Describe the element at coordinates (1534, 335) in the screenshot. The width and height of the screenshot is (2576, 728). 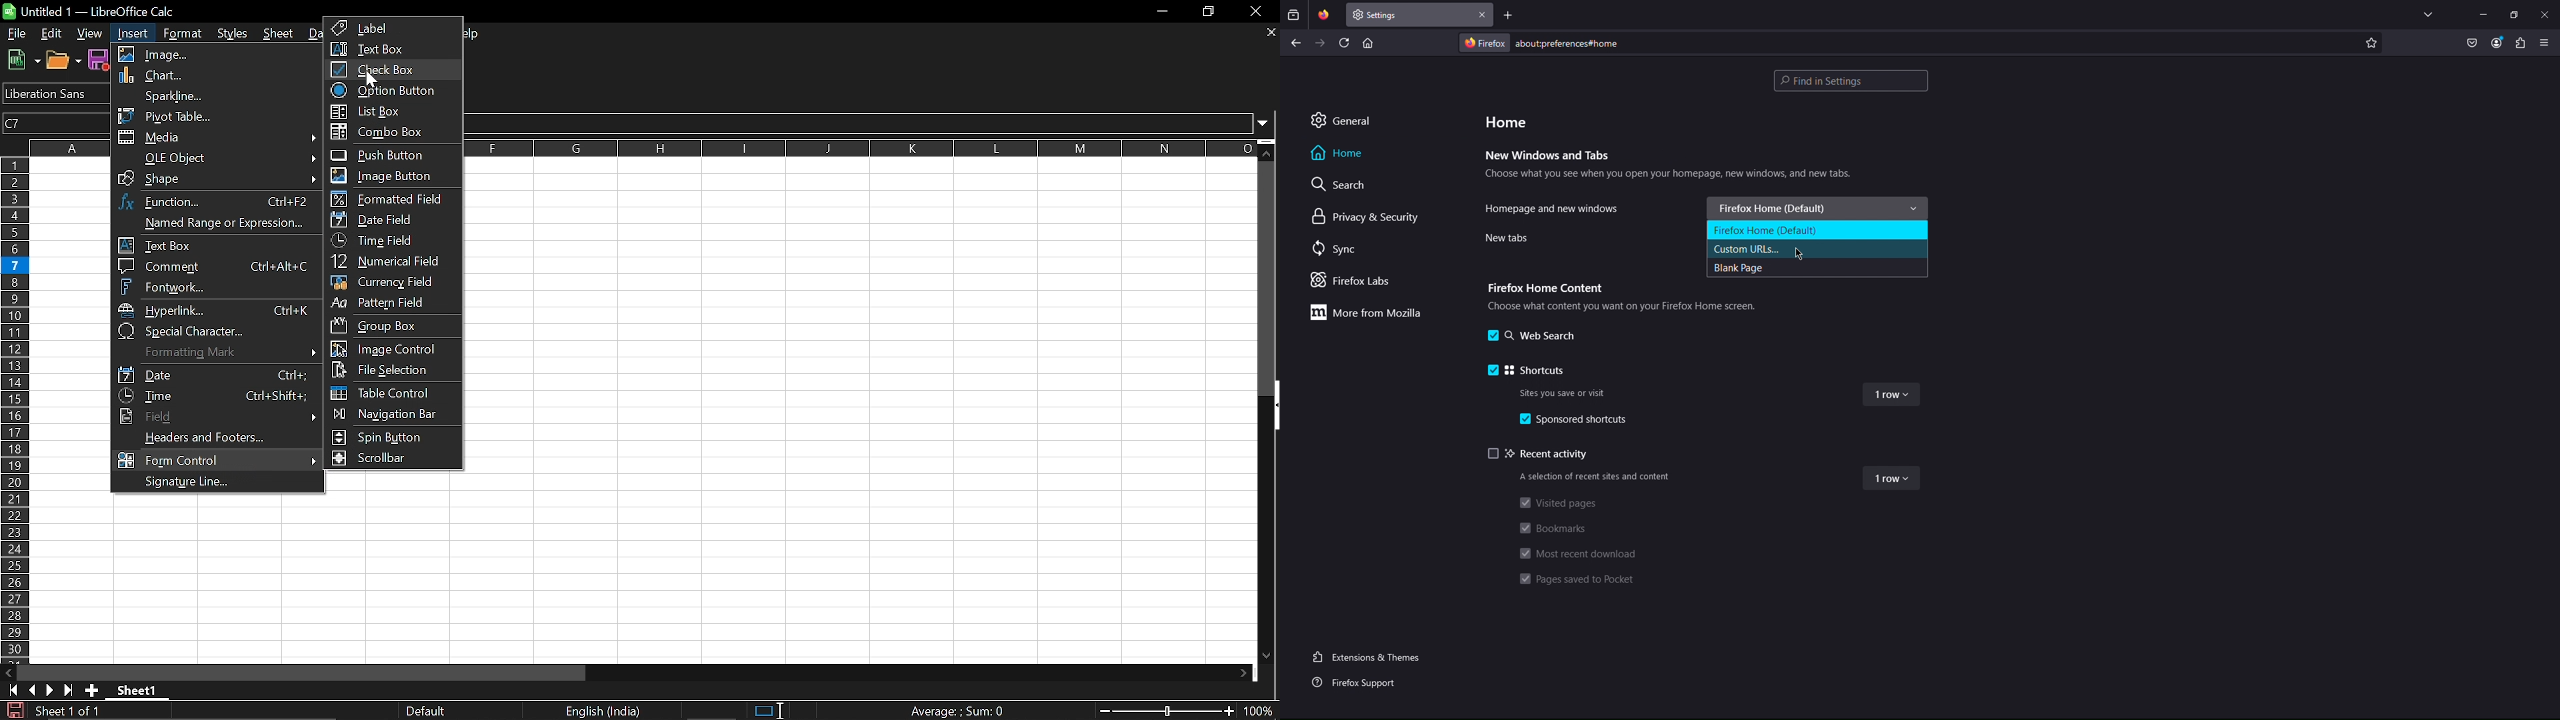
I see `Web Search` at that location.